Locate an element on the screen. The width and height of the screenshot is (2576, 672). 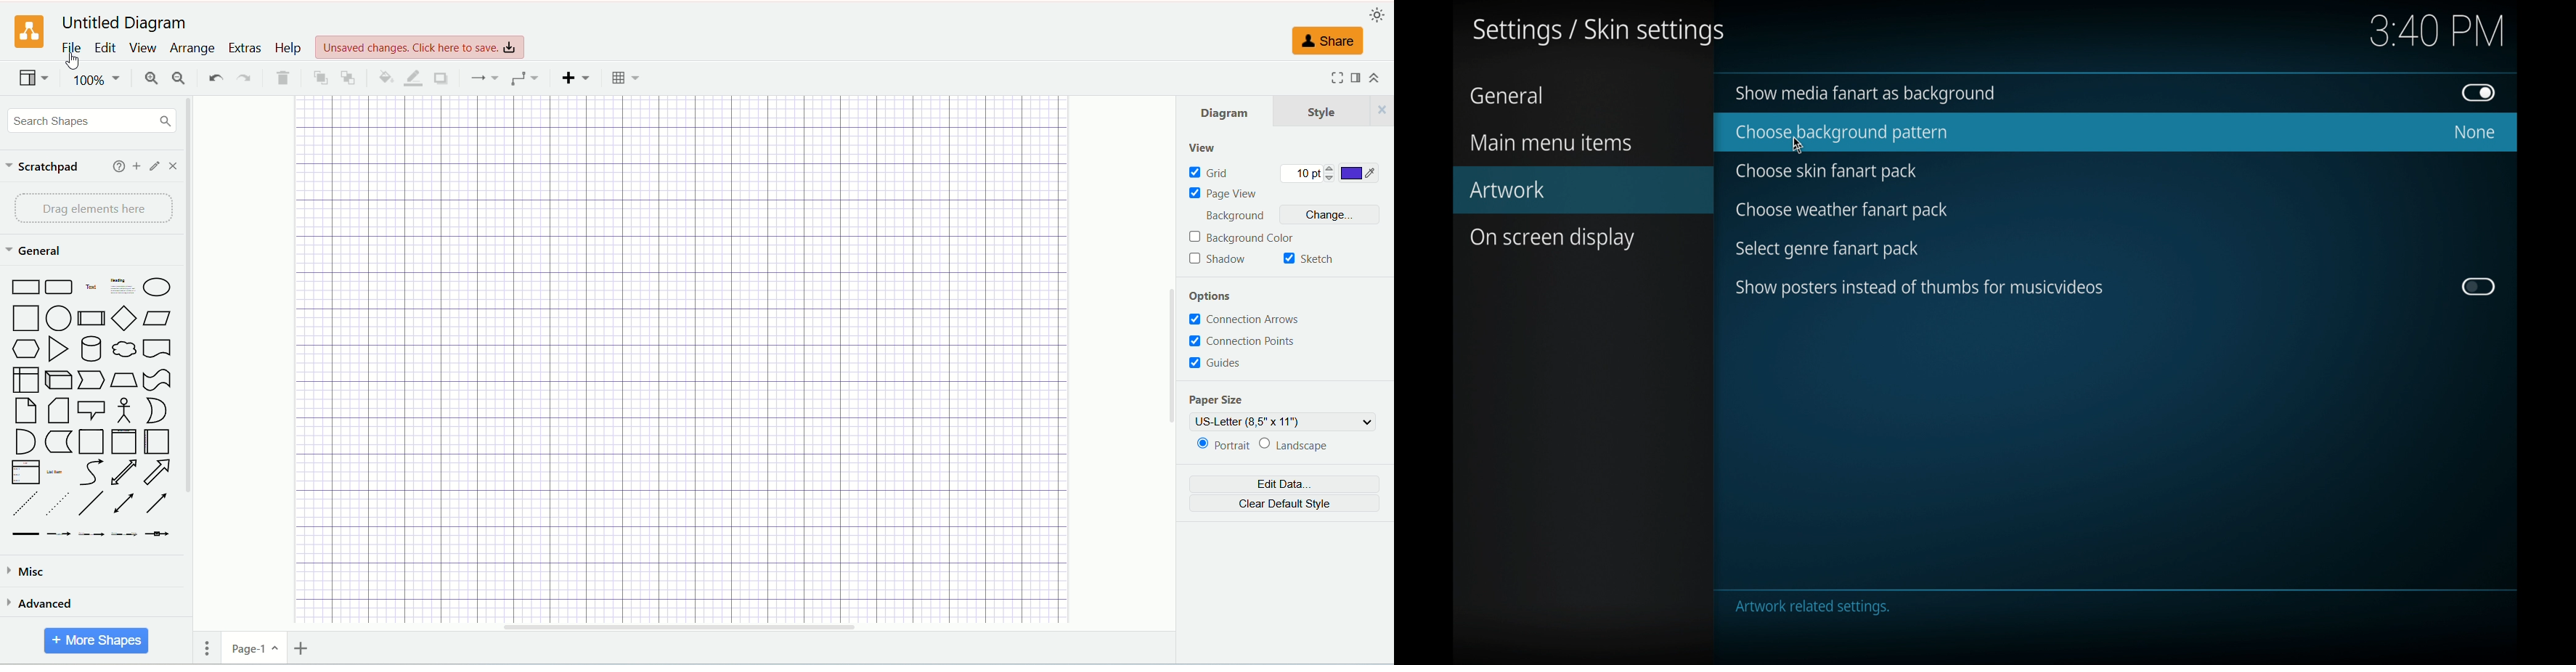
Table is located at coordinates (626, 78).